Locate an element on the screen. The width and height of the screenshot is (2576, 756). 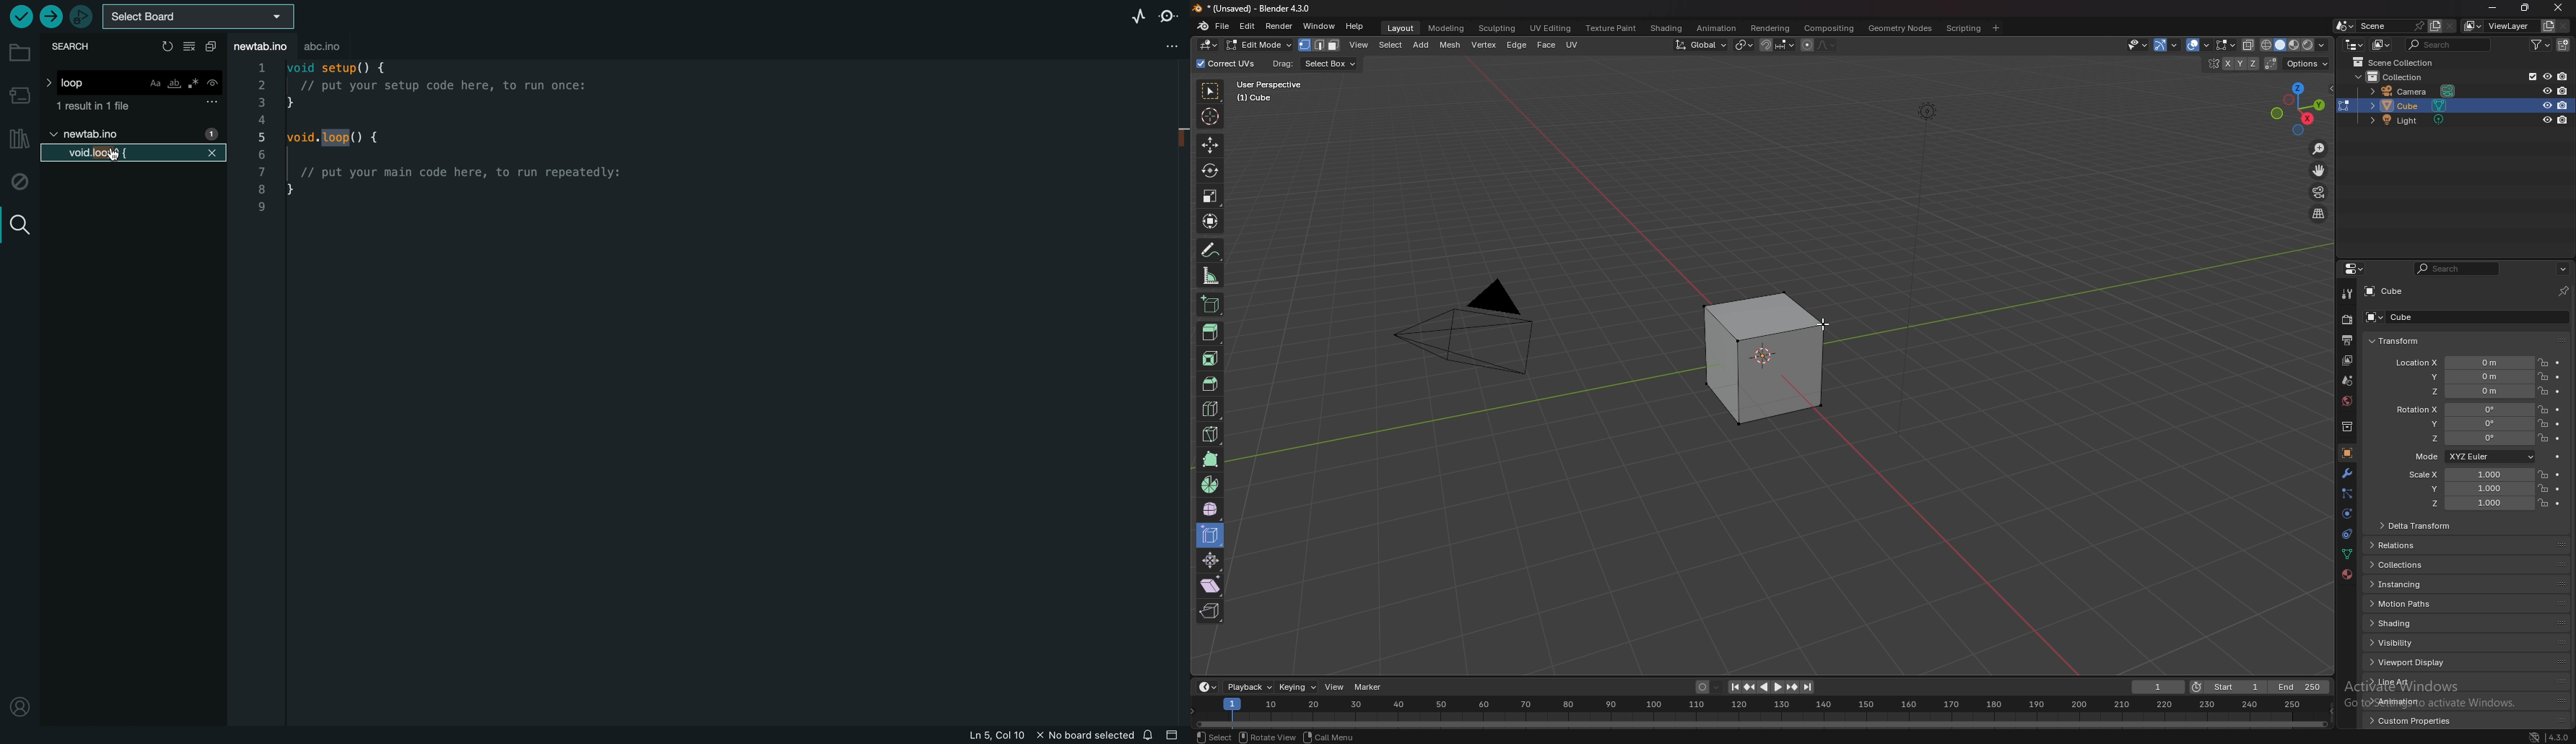
mesh is located at coordinates (1450, 46).